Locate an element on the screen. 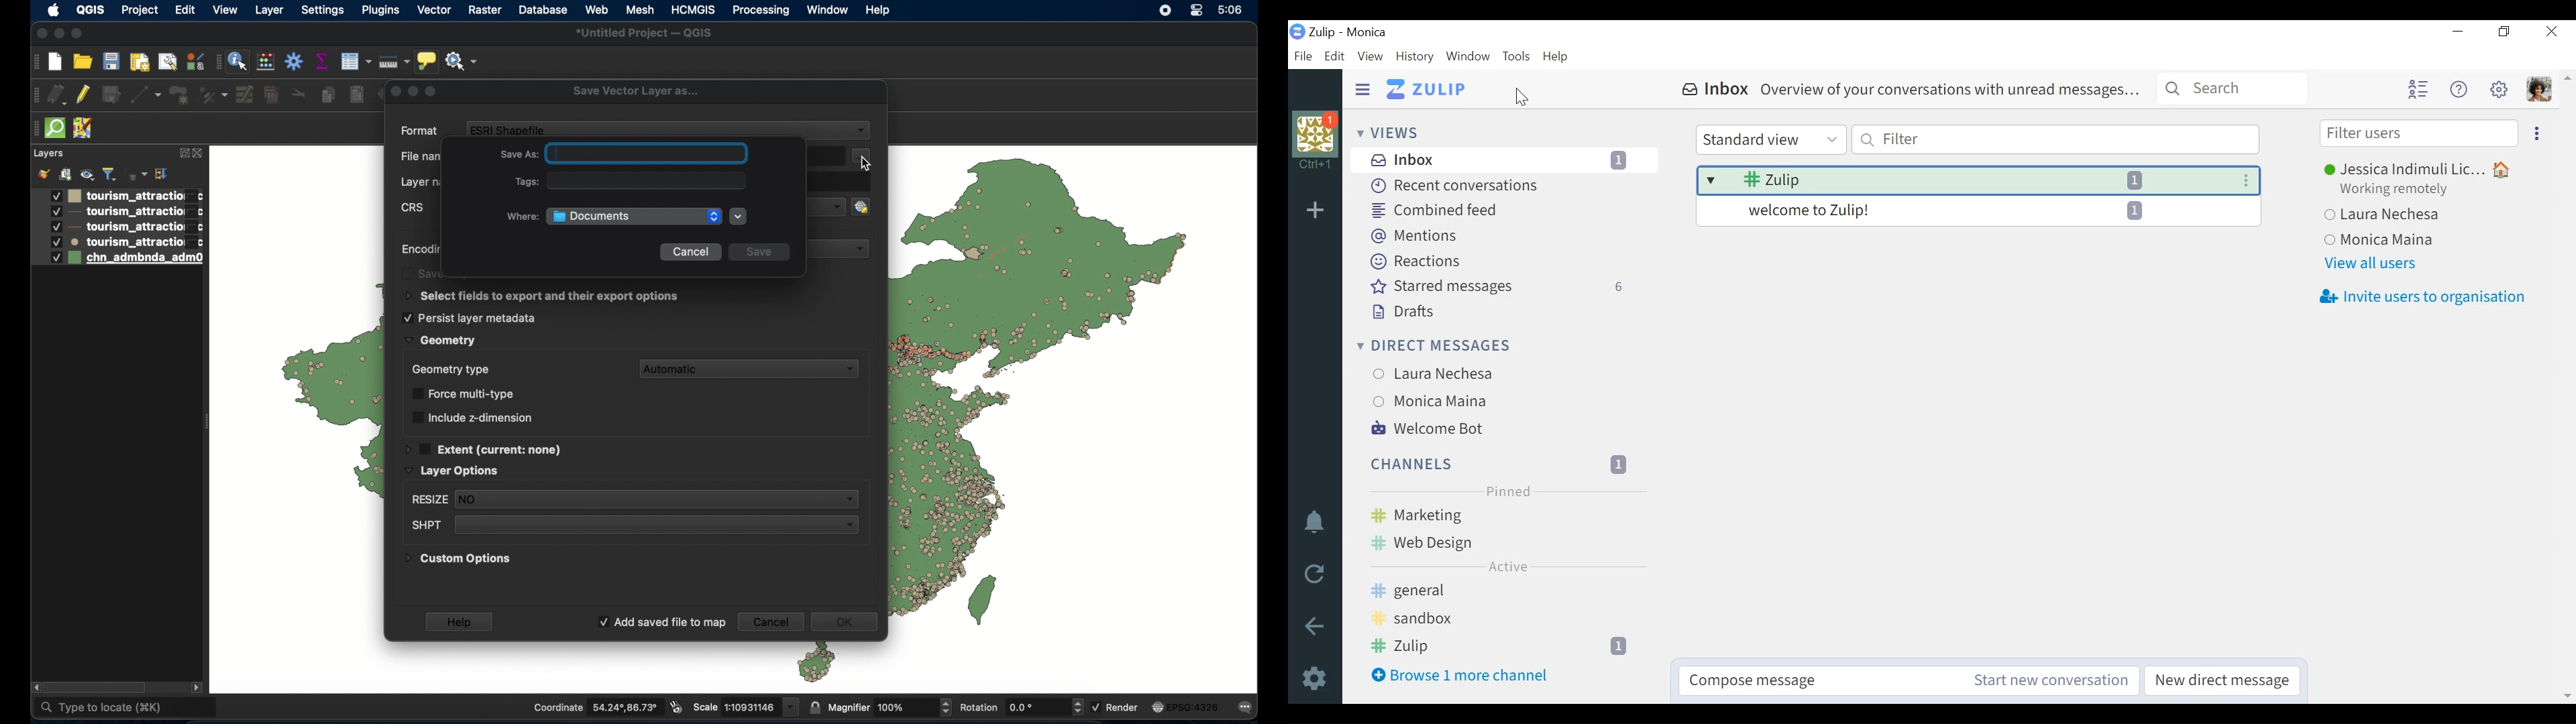 This screenshot has width=2576, height=728. Filter is located at coordinates (2055, 139).